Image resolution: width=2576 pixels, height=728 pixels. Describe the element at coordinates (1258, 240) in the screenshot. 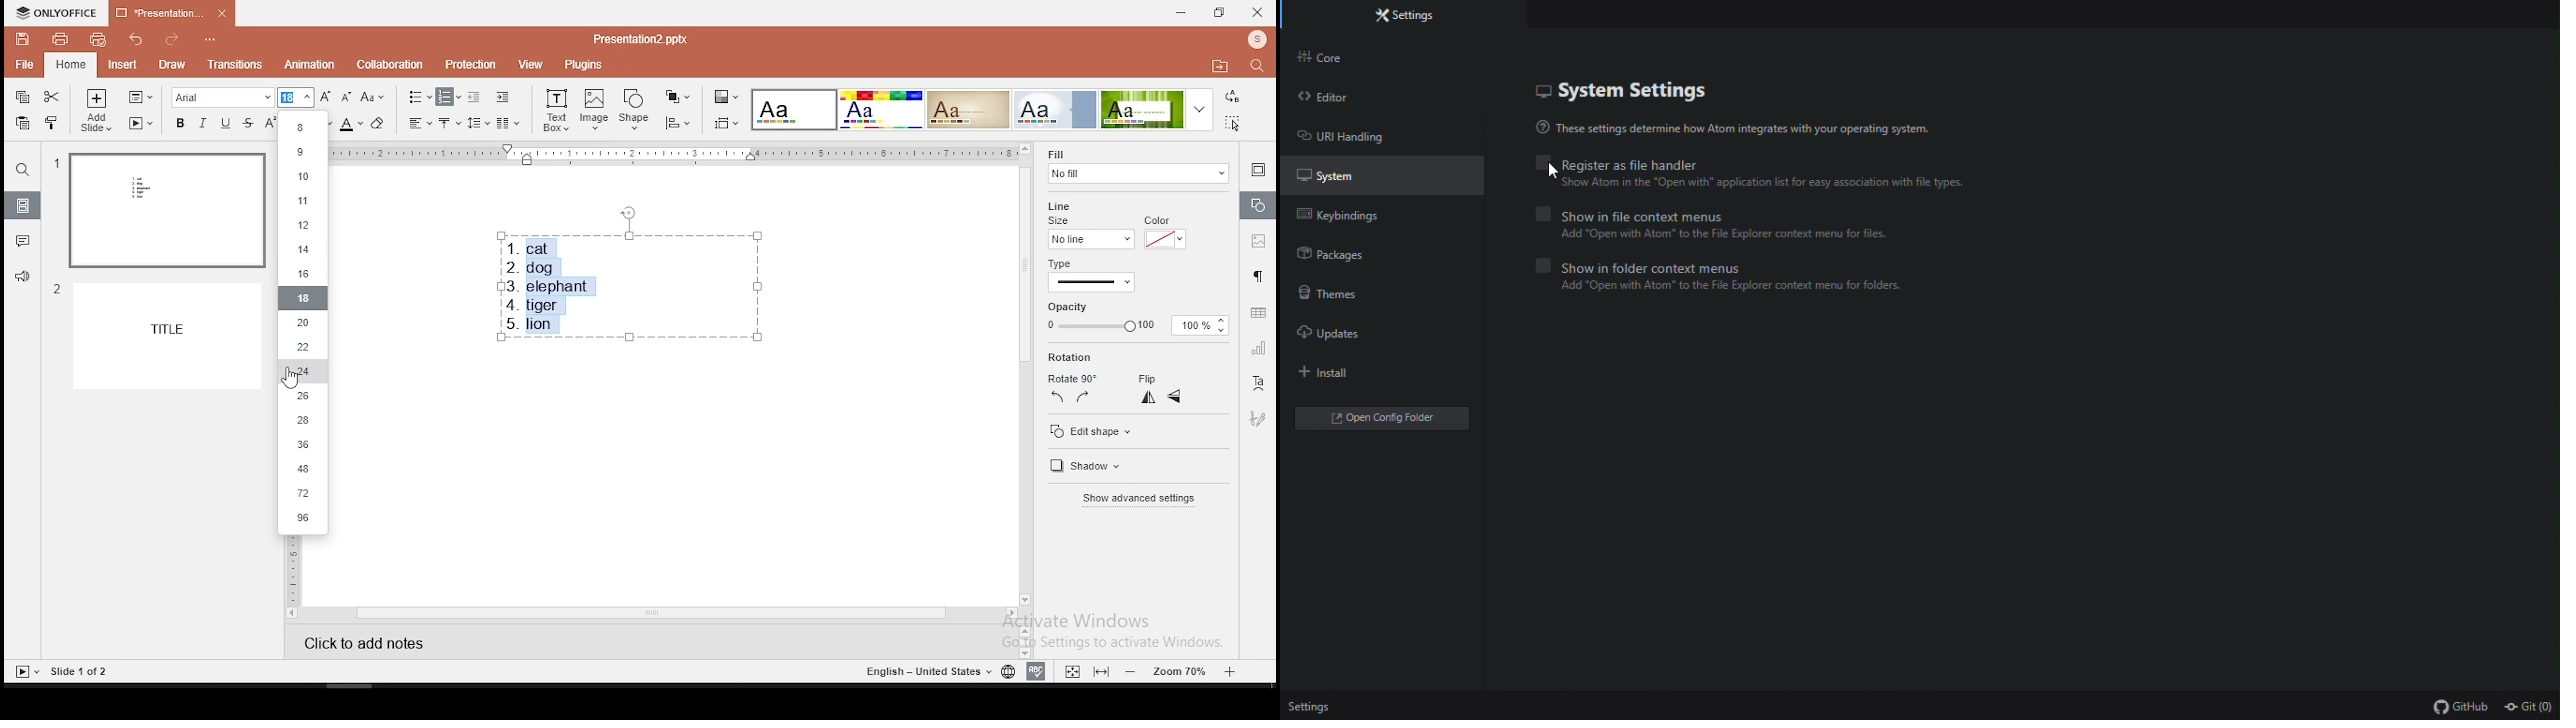

I see `image settings` at that location.